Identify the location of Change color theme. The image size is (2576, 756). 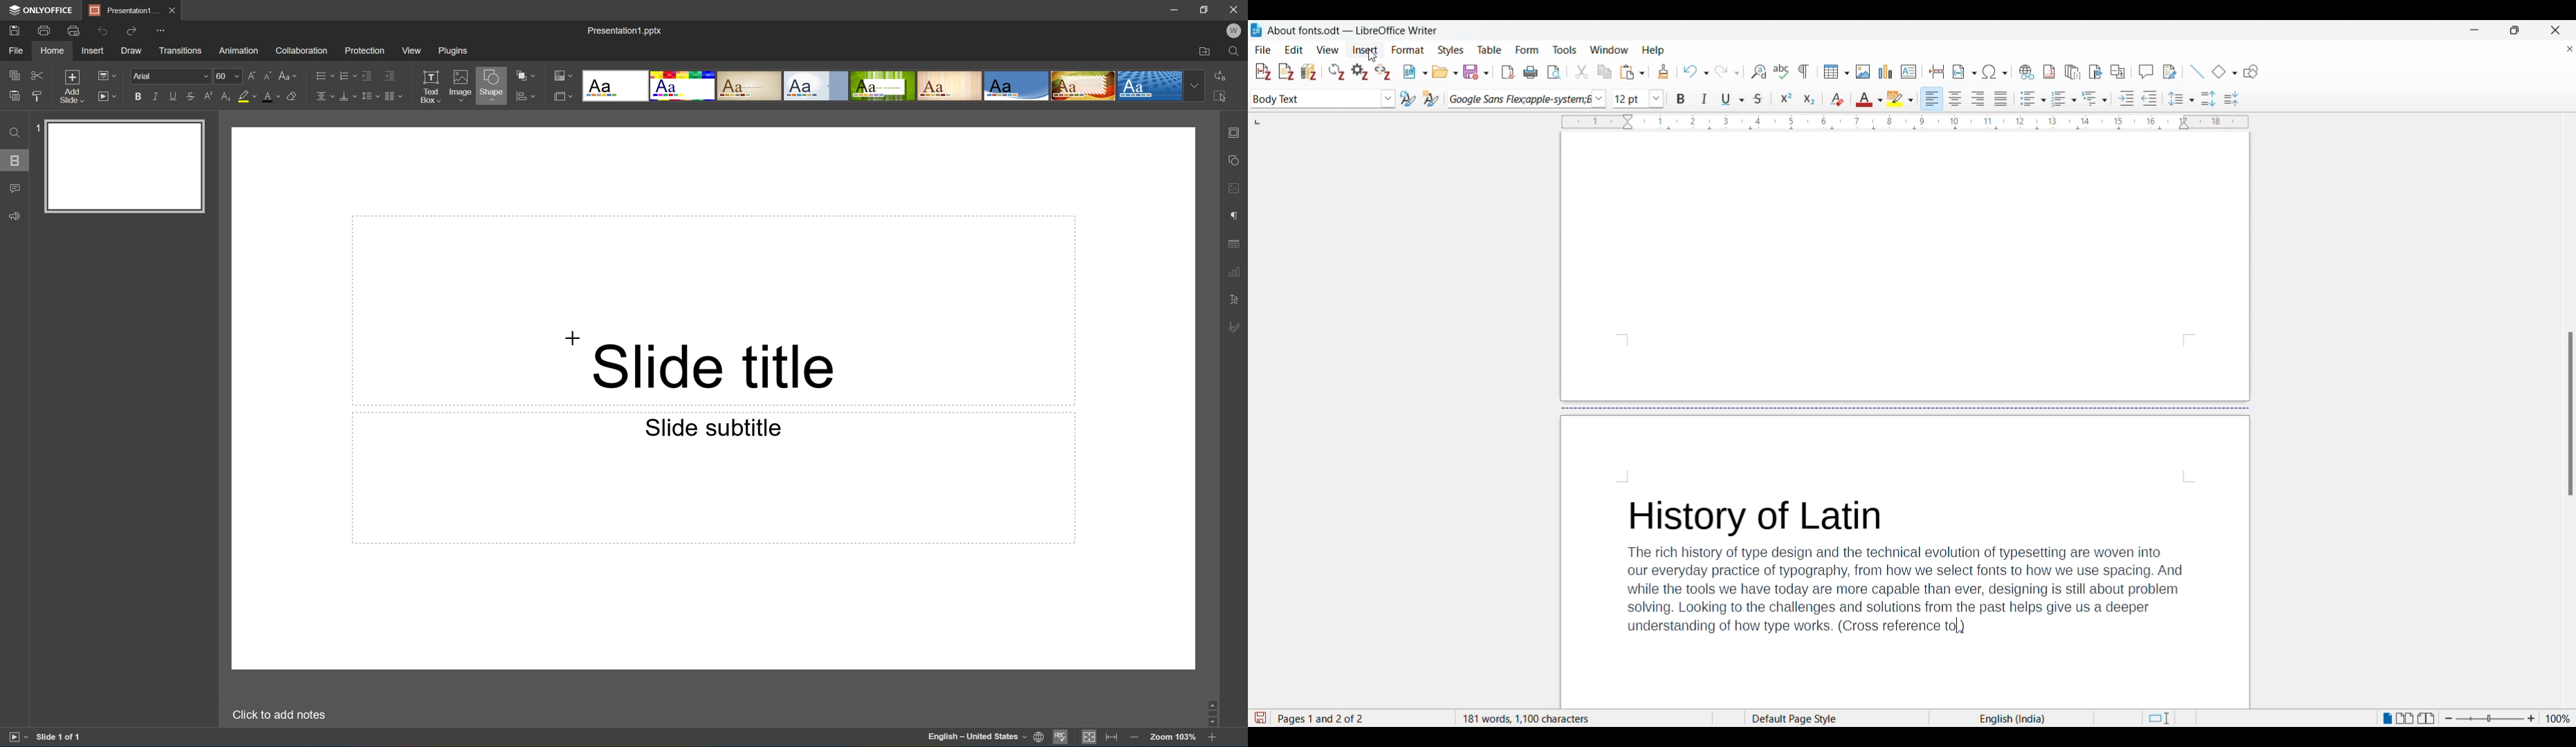
(563, 76).